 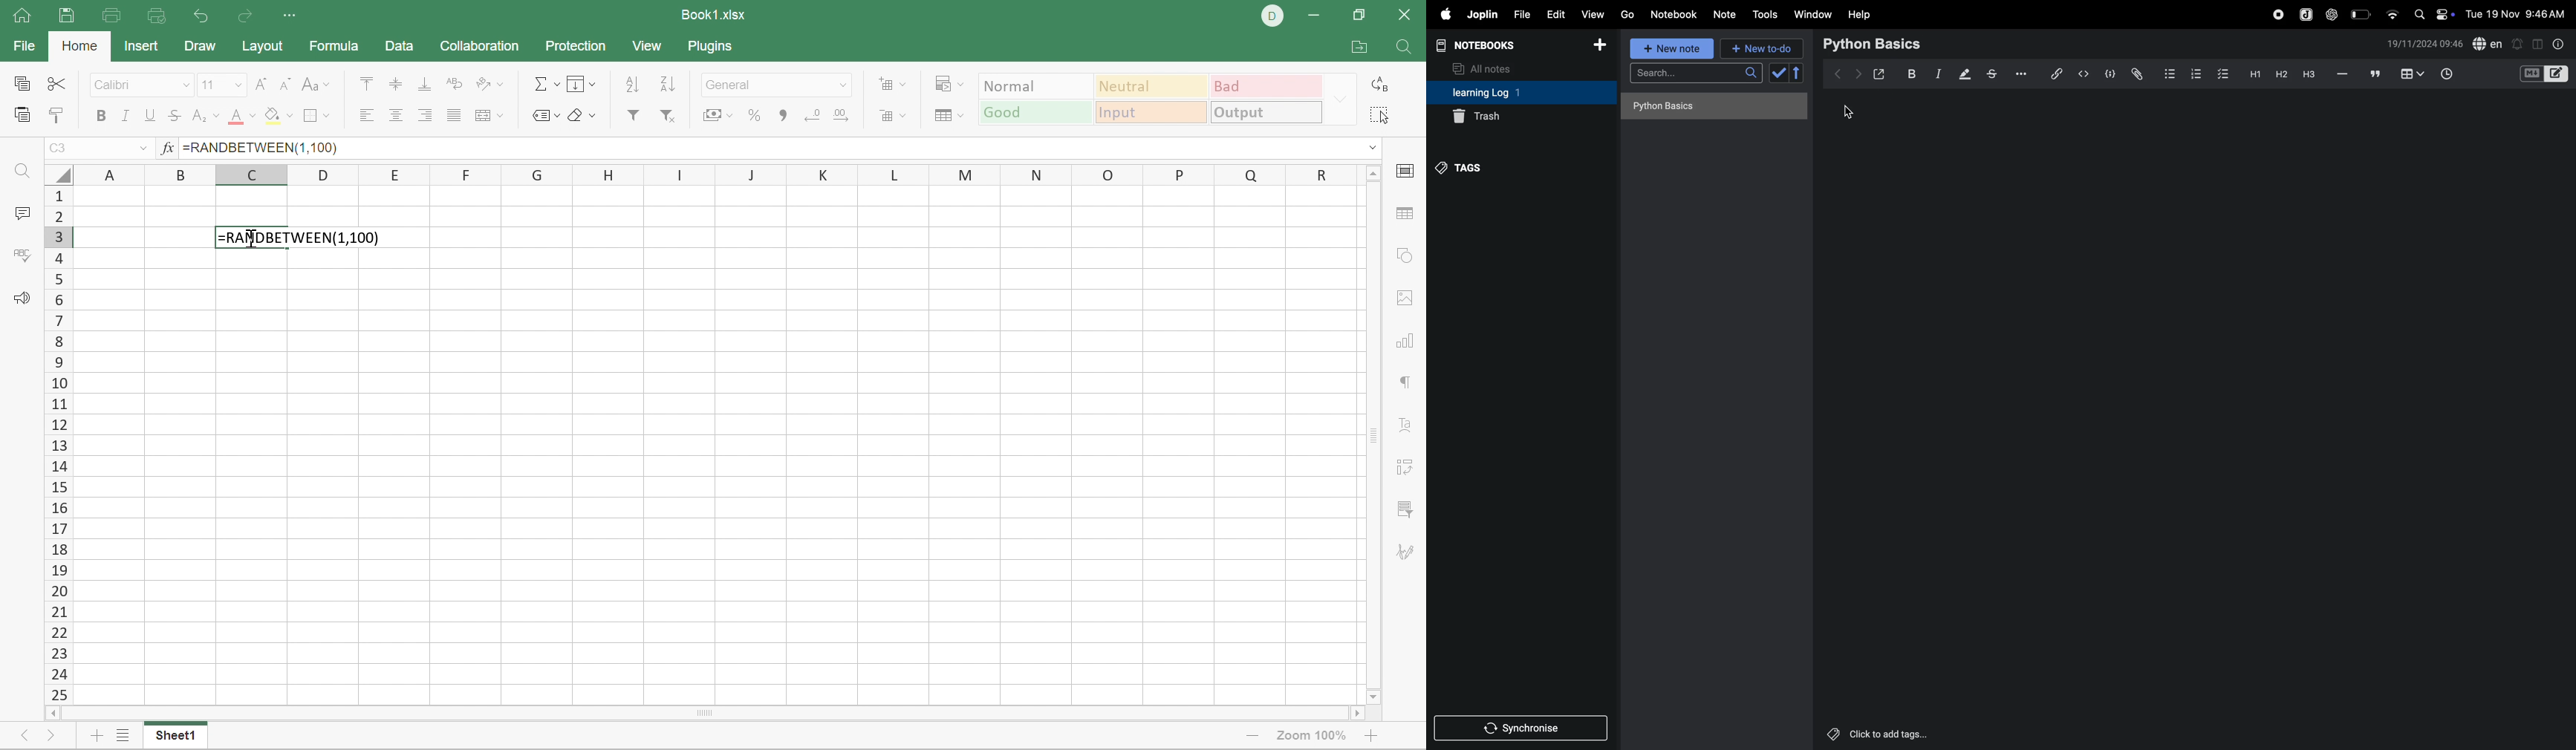 What do you see at coordinates (2539, 43) in the screenshot?
I see `toggle editor layout` at bounding box center [2539, 43].